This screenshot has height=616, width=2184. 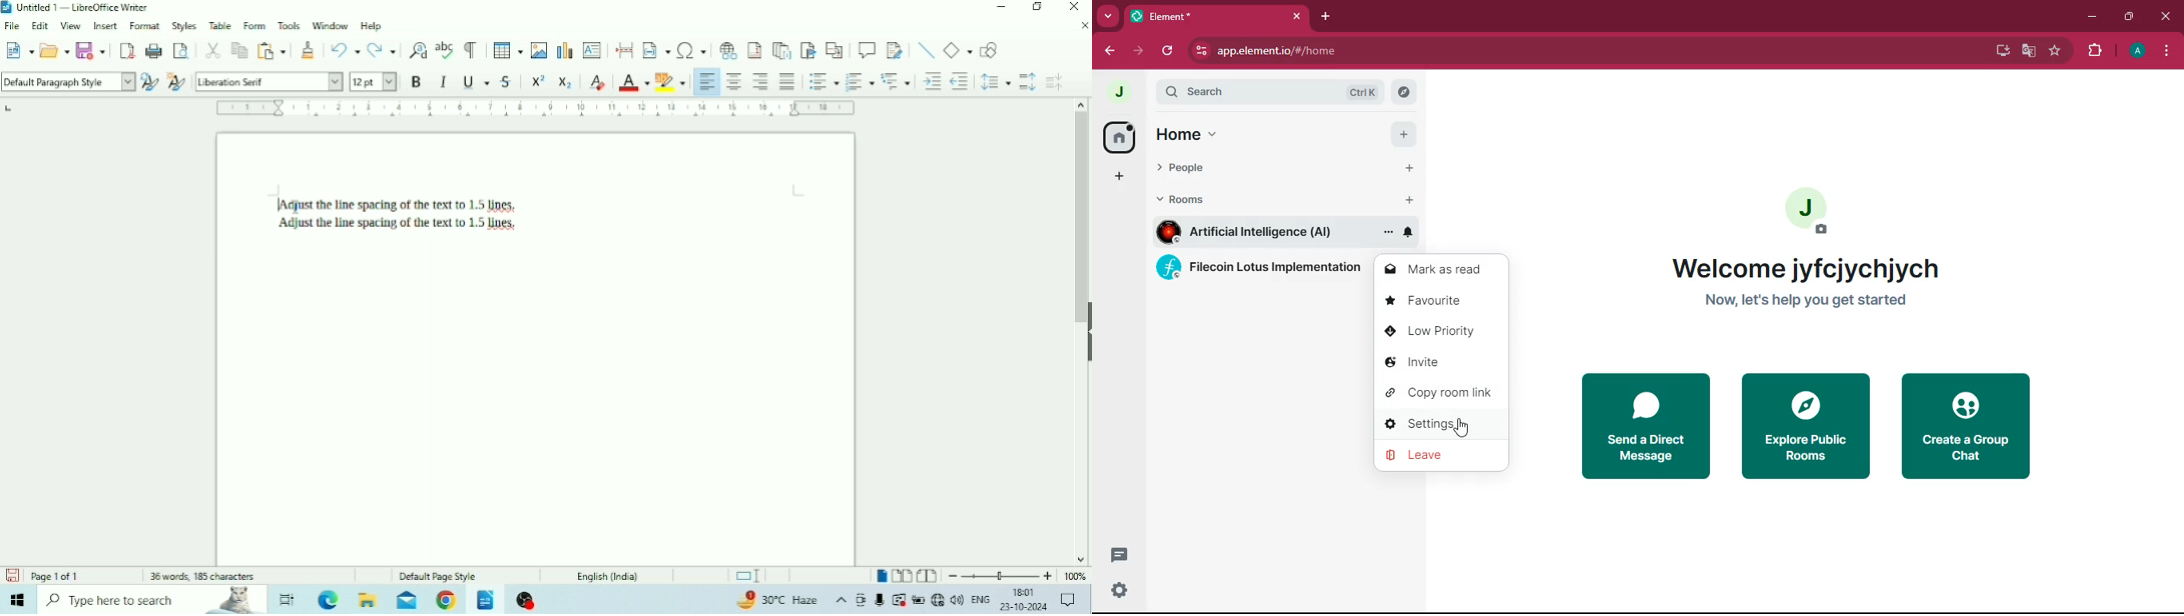 What do you see at coordinates (527, 600) in the screenshot?
I see `OBS Studio` at bounding box center [527, 600].